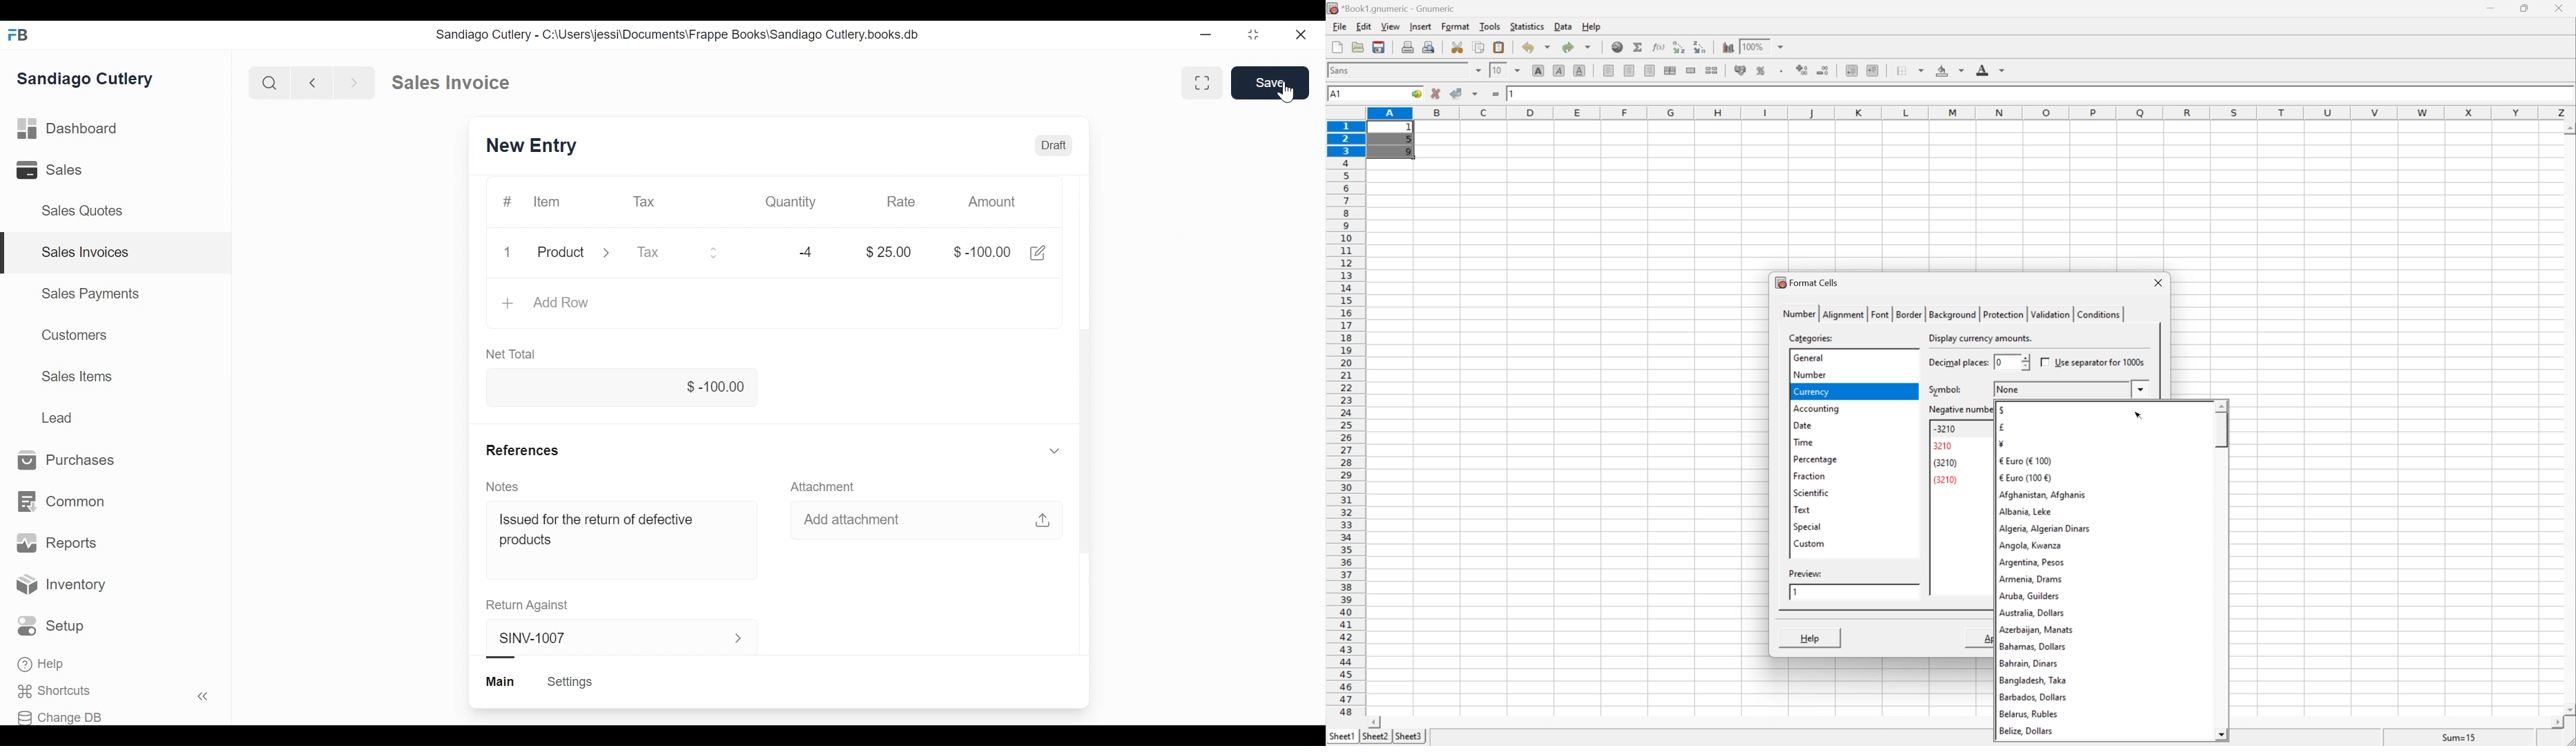 The height and width of the screenshot is (756, 2576). I want to click on Next, so click(356, 82).